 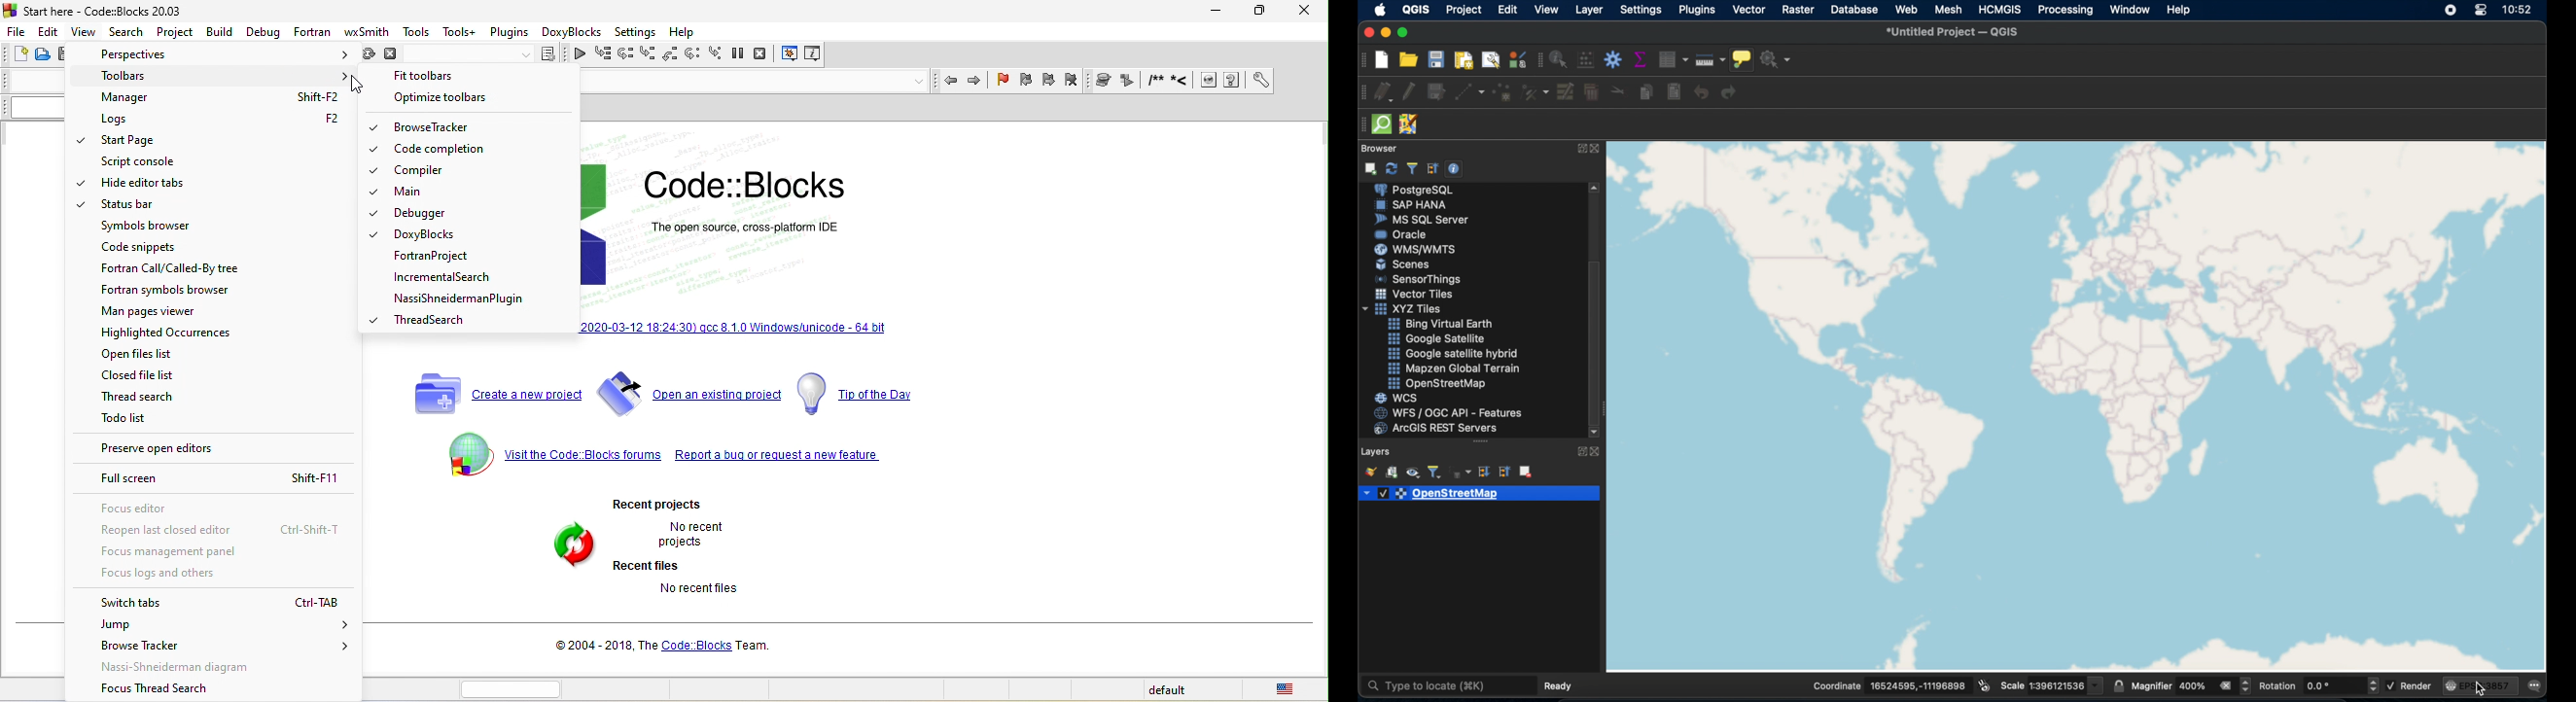 I want to click on next bookmark, so click(x=1047, y=82).